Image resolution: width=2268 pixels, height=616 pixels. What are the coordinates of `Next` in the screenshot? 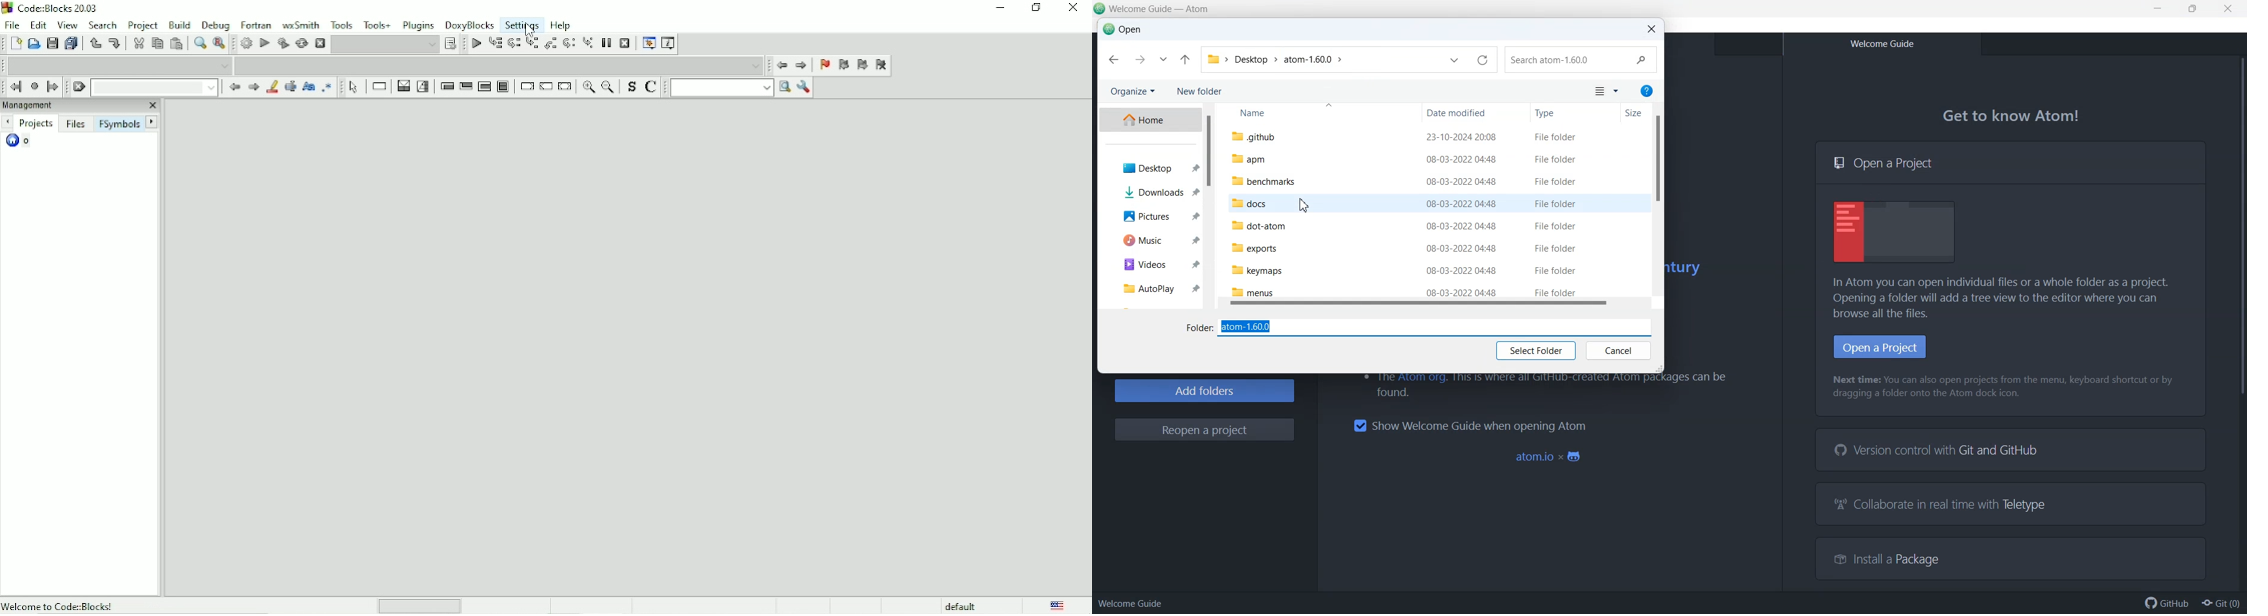 It's located at (151, 121).